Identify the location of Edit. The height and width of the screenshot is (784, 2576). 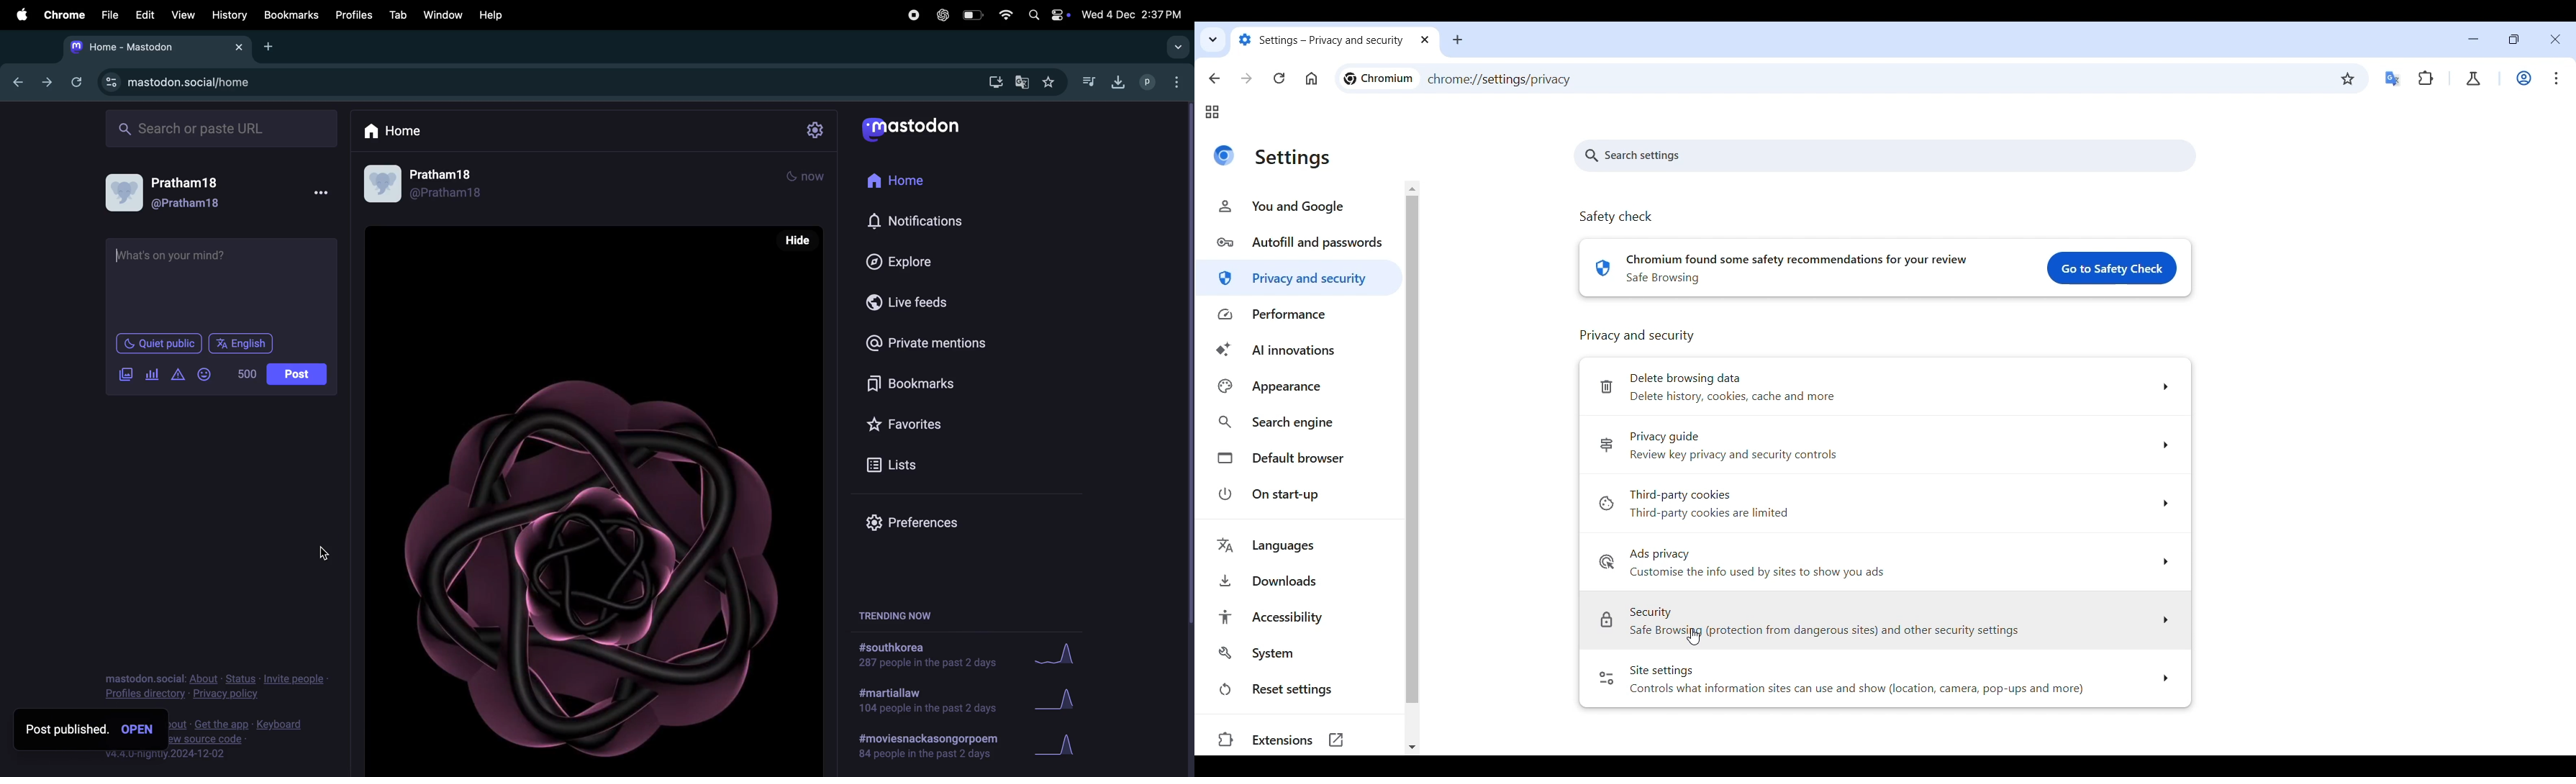
(142, 14).